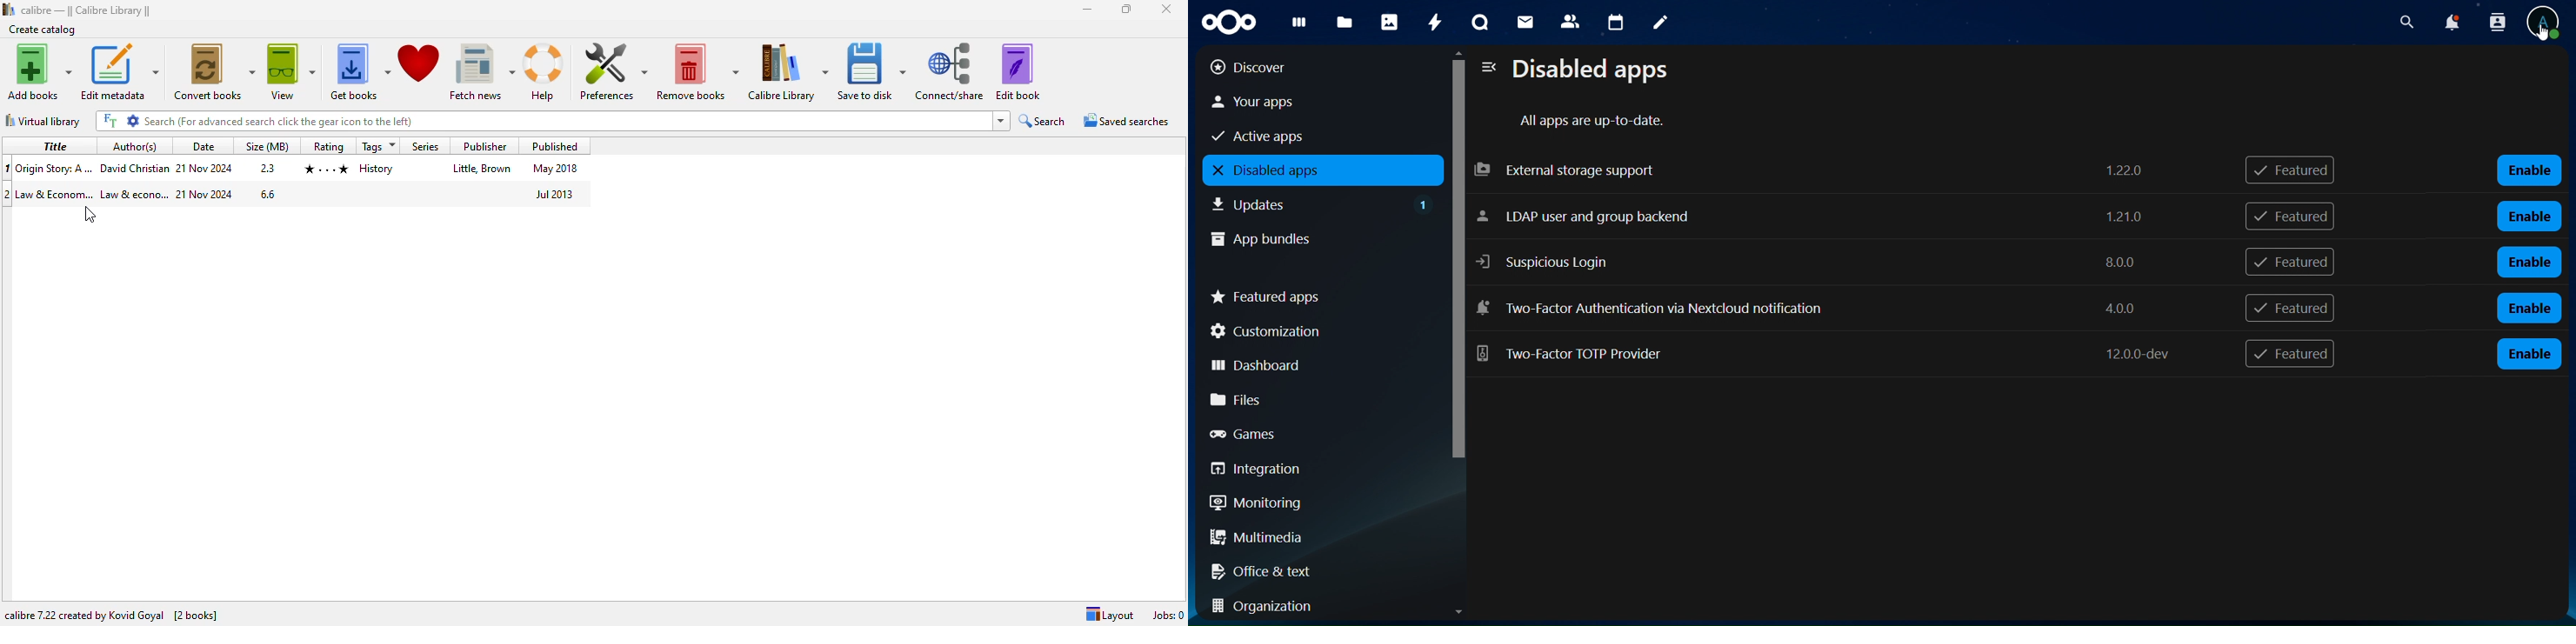 The image size is (2576, 644). What do you see at coordinates (555, 169) in the screenshot?
I see `published date` at bounding box center [555, 169].